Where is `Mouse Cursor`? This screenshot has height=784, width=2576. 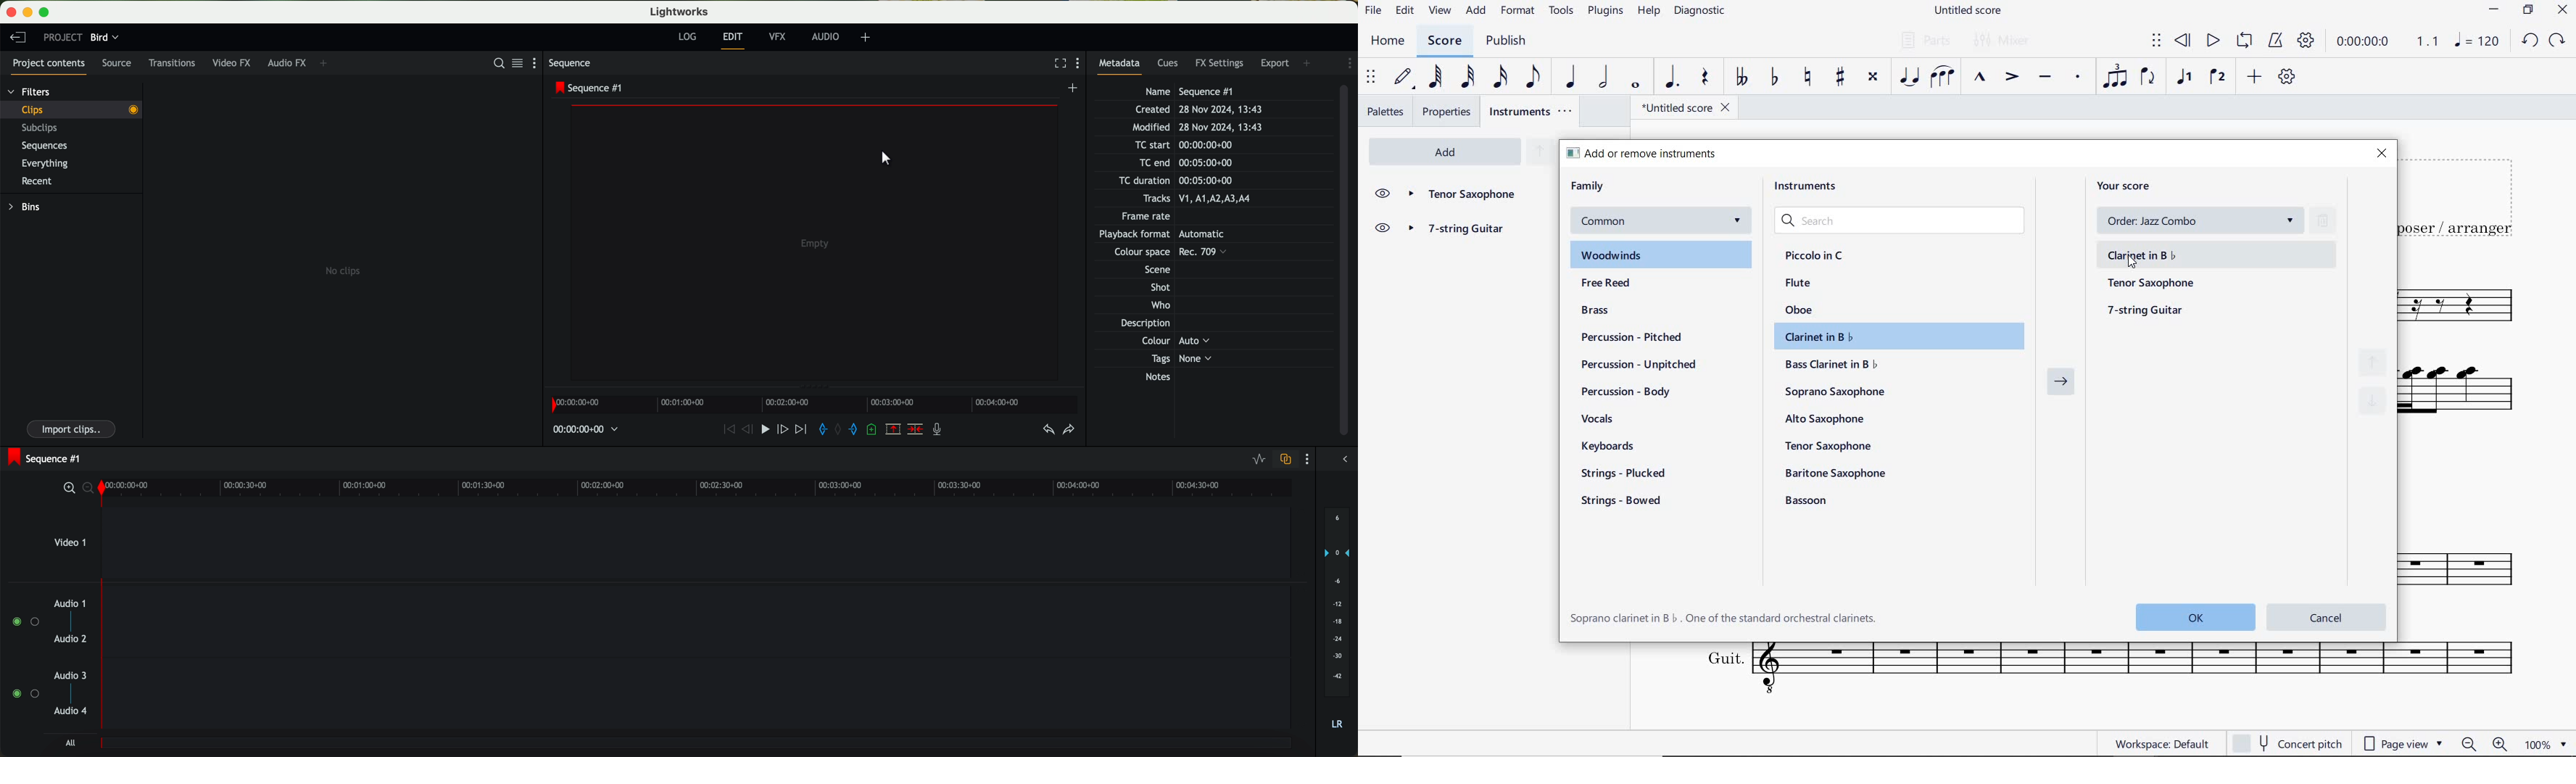
Mouse Cursor is located at coordinates (884, 158).